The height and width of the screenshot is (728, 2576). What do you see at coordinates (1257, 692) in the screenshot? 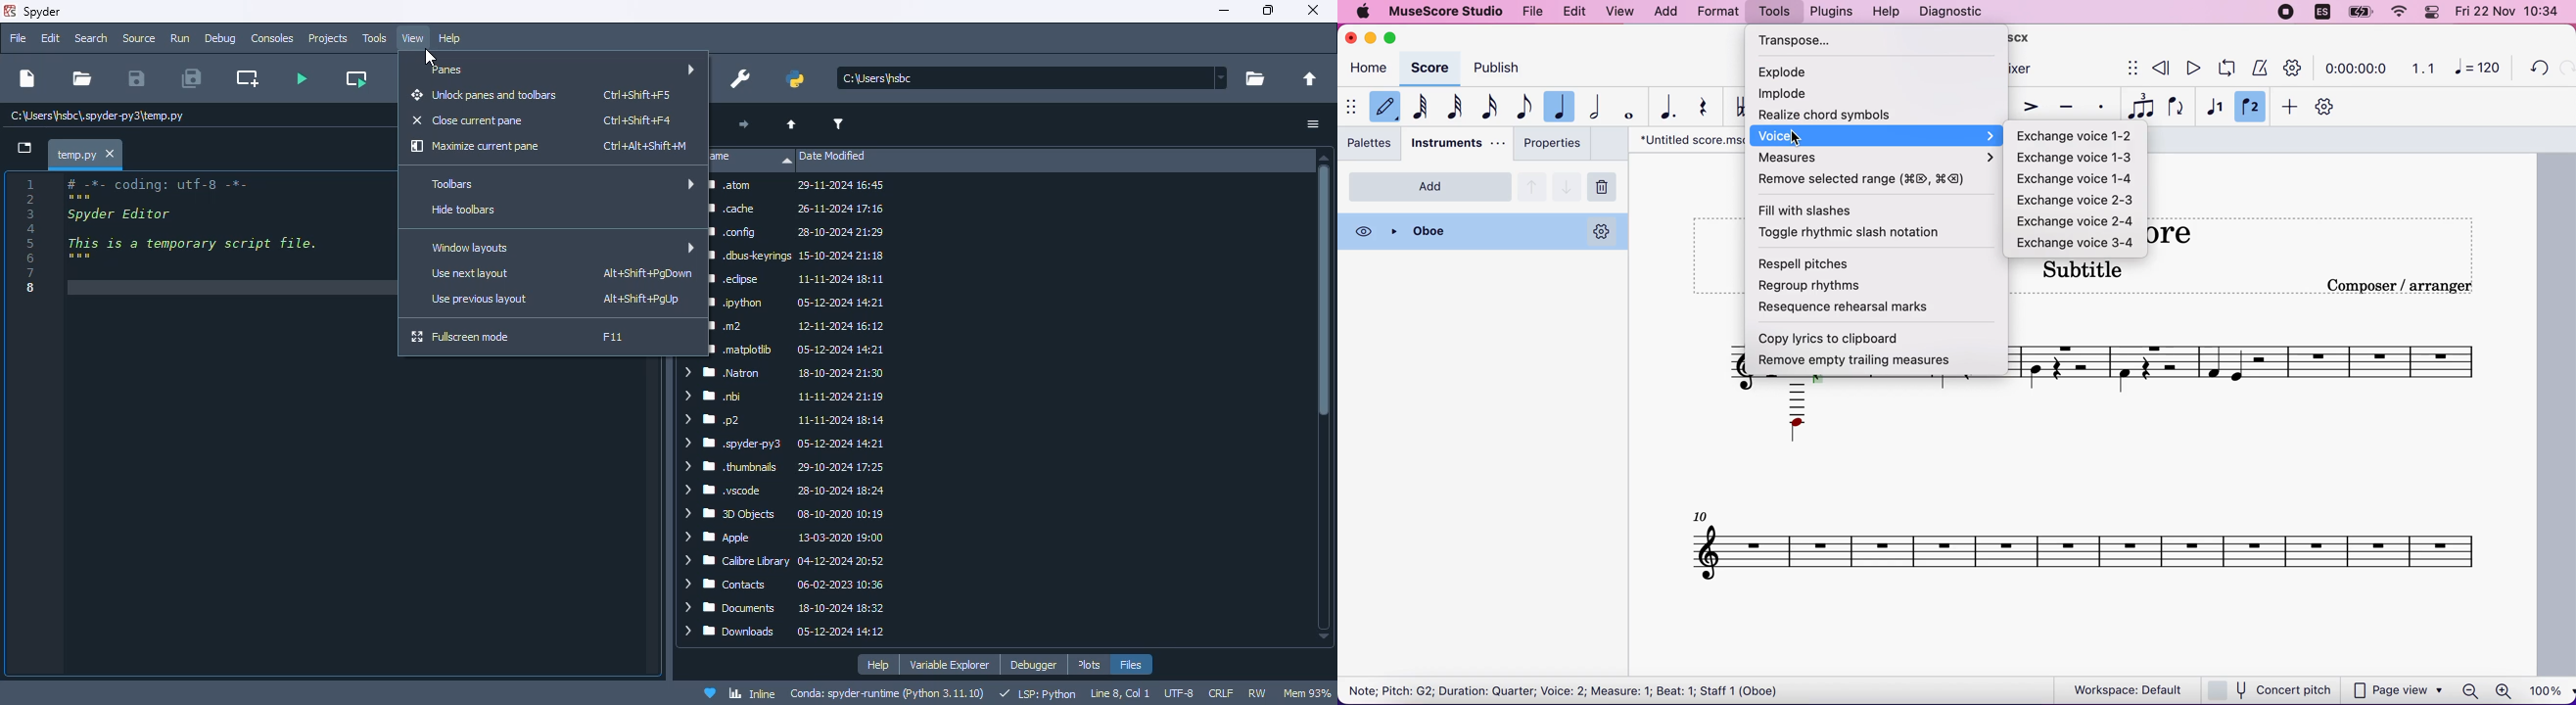
I see `RW` at bounding box center [1257, 692].